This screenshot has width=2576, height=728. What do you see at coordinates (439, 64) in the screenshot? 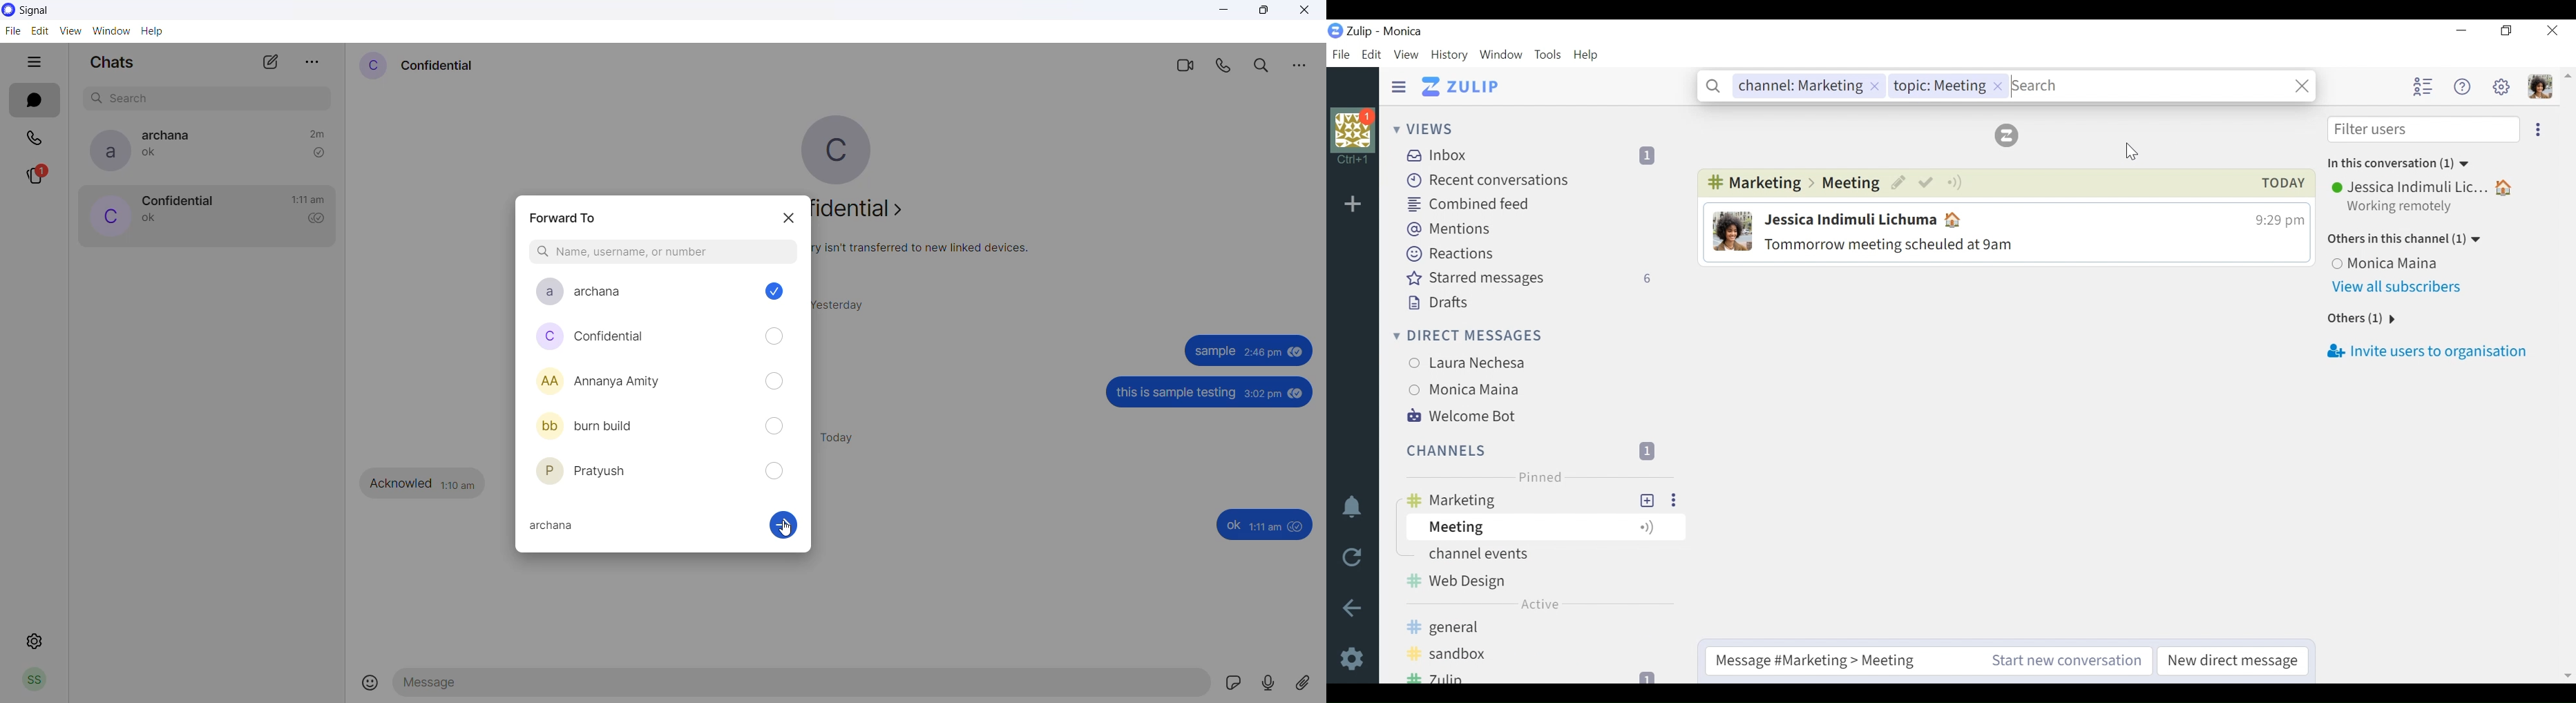
I see `contact name` at bounding box center [439, 64].